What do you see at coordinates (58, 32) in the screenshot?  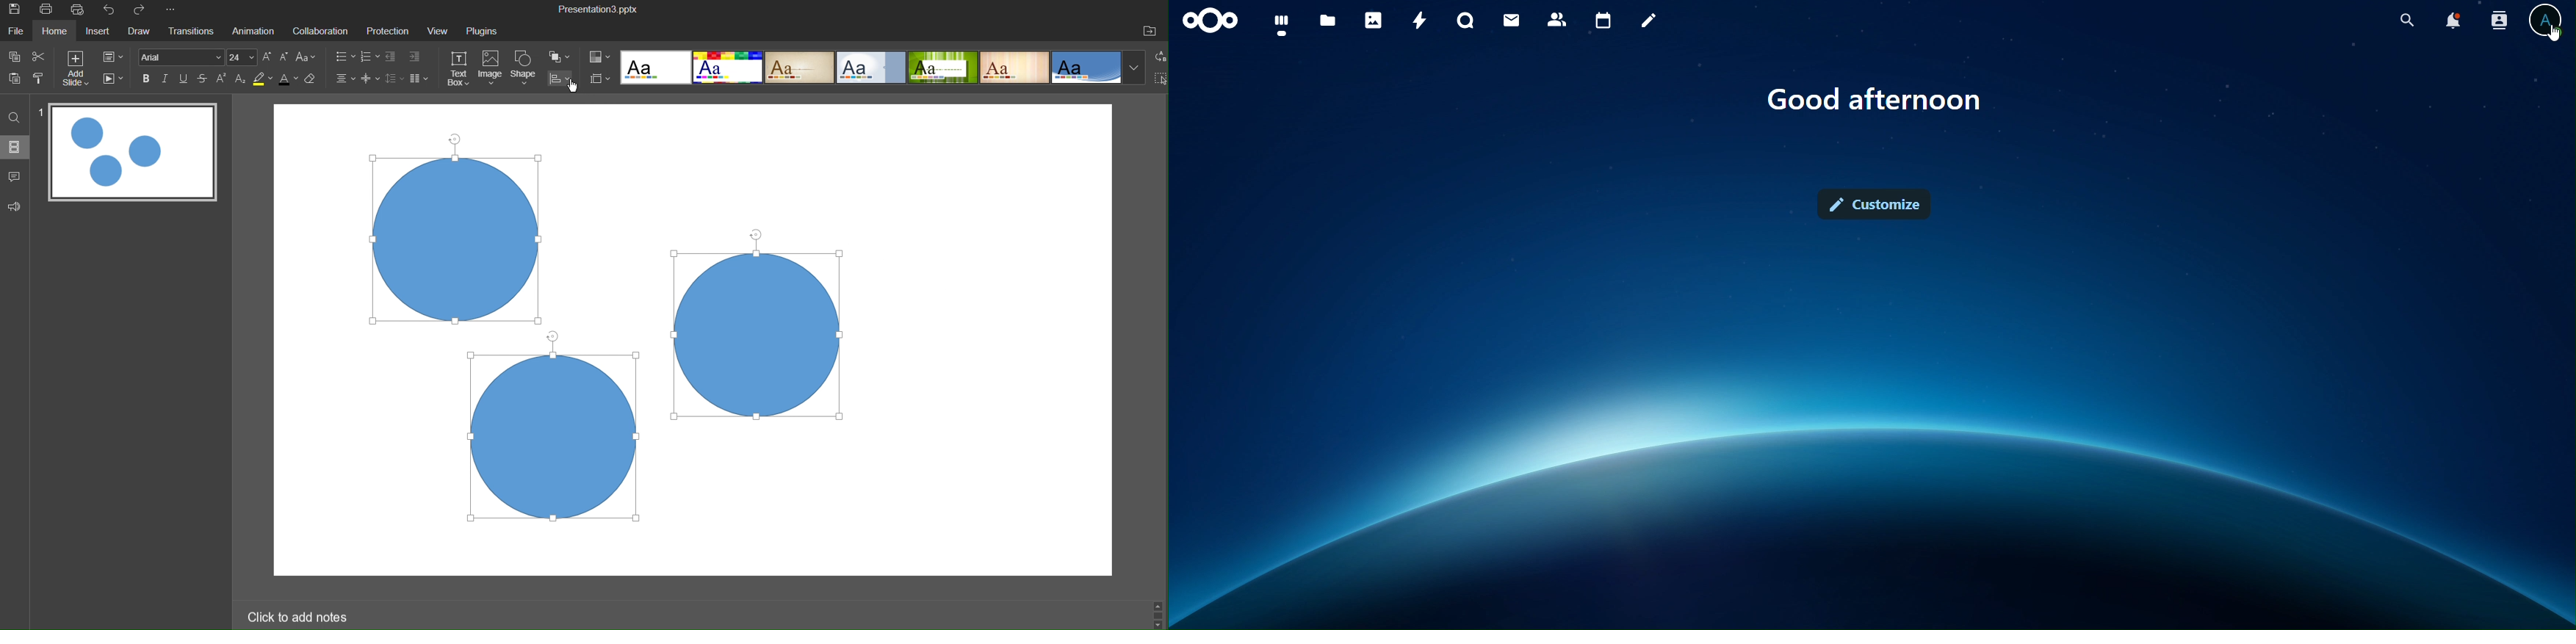 I see `Home` at bounding box center [58, 32].